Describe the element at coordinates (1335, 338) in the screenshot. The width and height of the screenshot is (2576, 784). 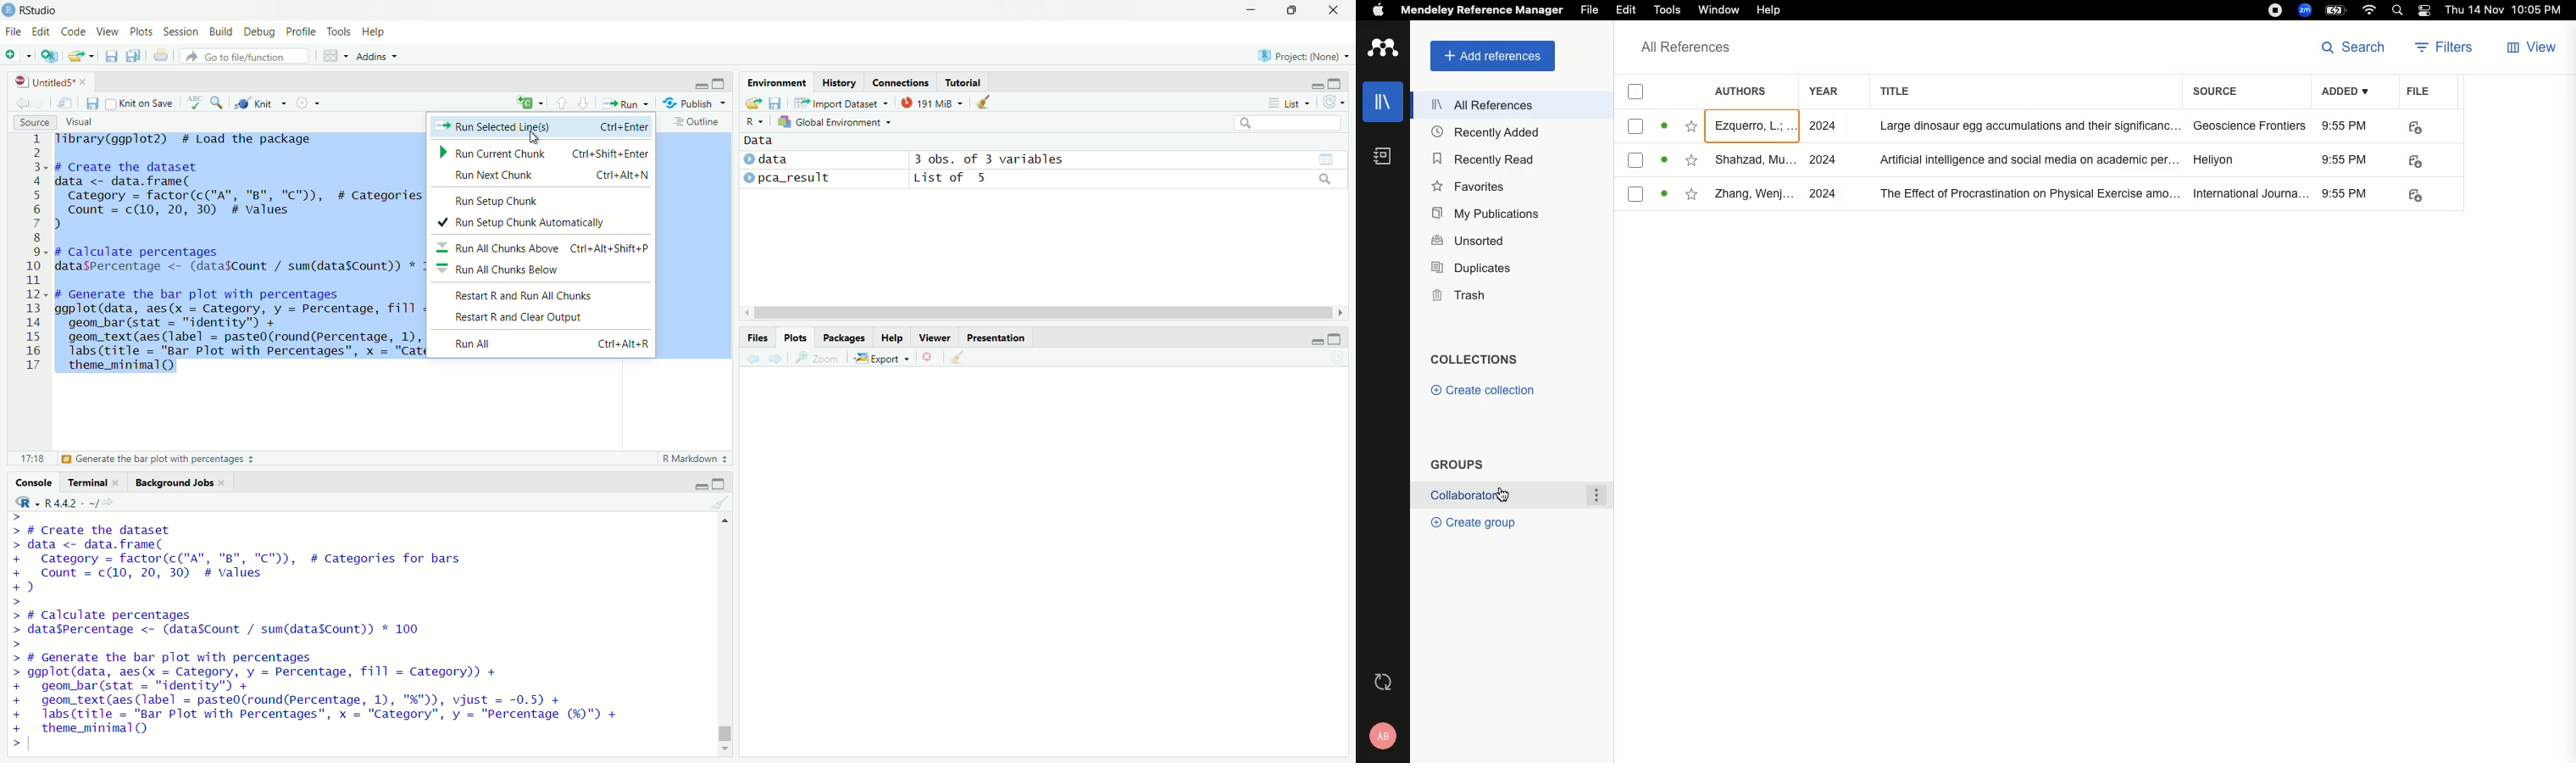
I see `maximize` at that location.